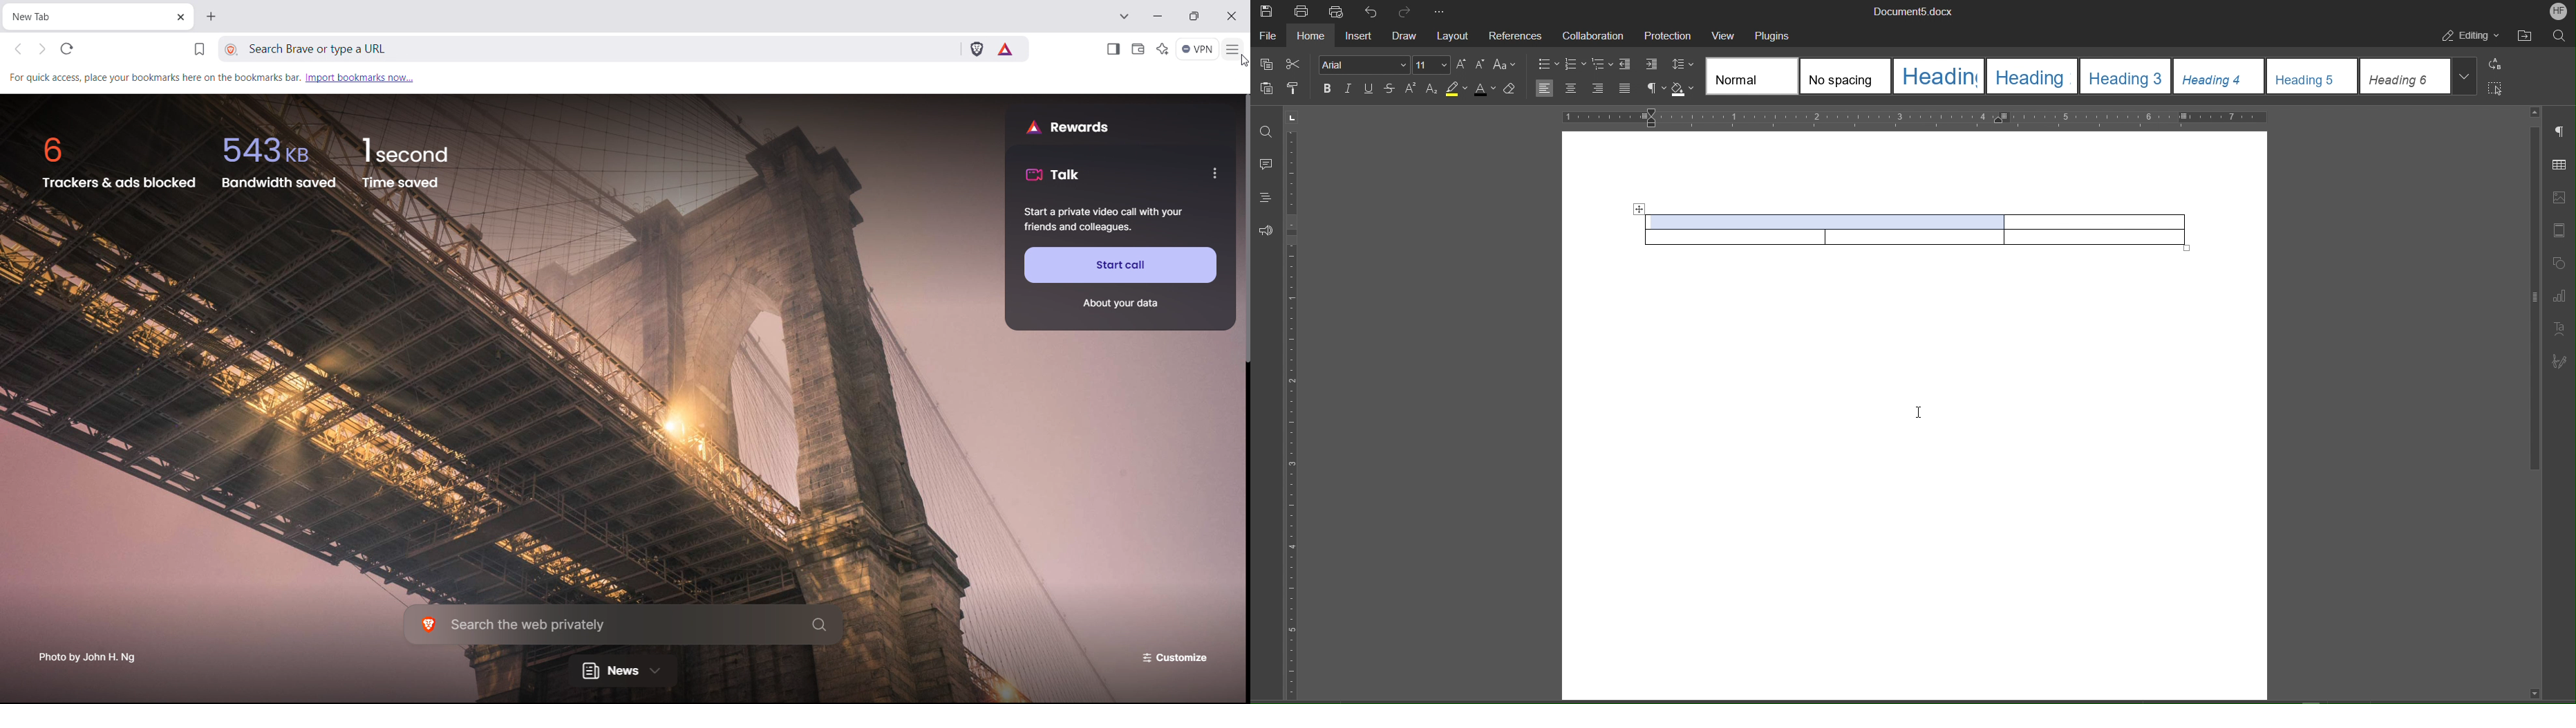 The width and height of the screenshot is (2576, 728). What do you see at coordinates (1914, 117) in the screenshot?
I see `Horizontal Ruler` at bounding box center [1914, 117].